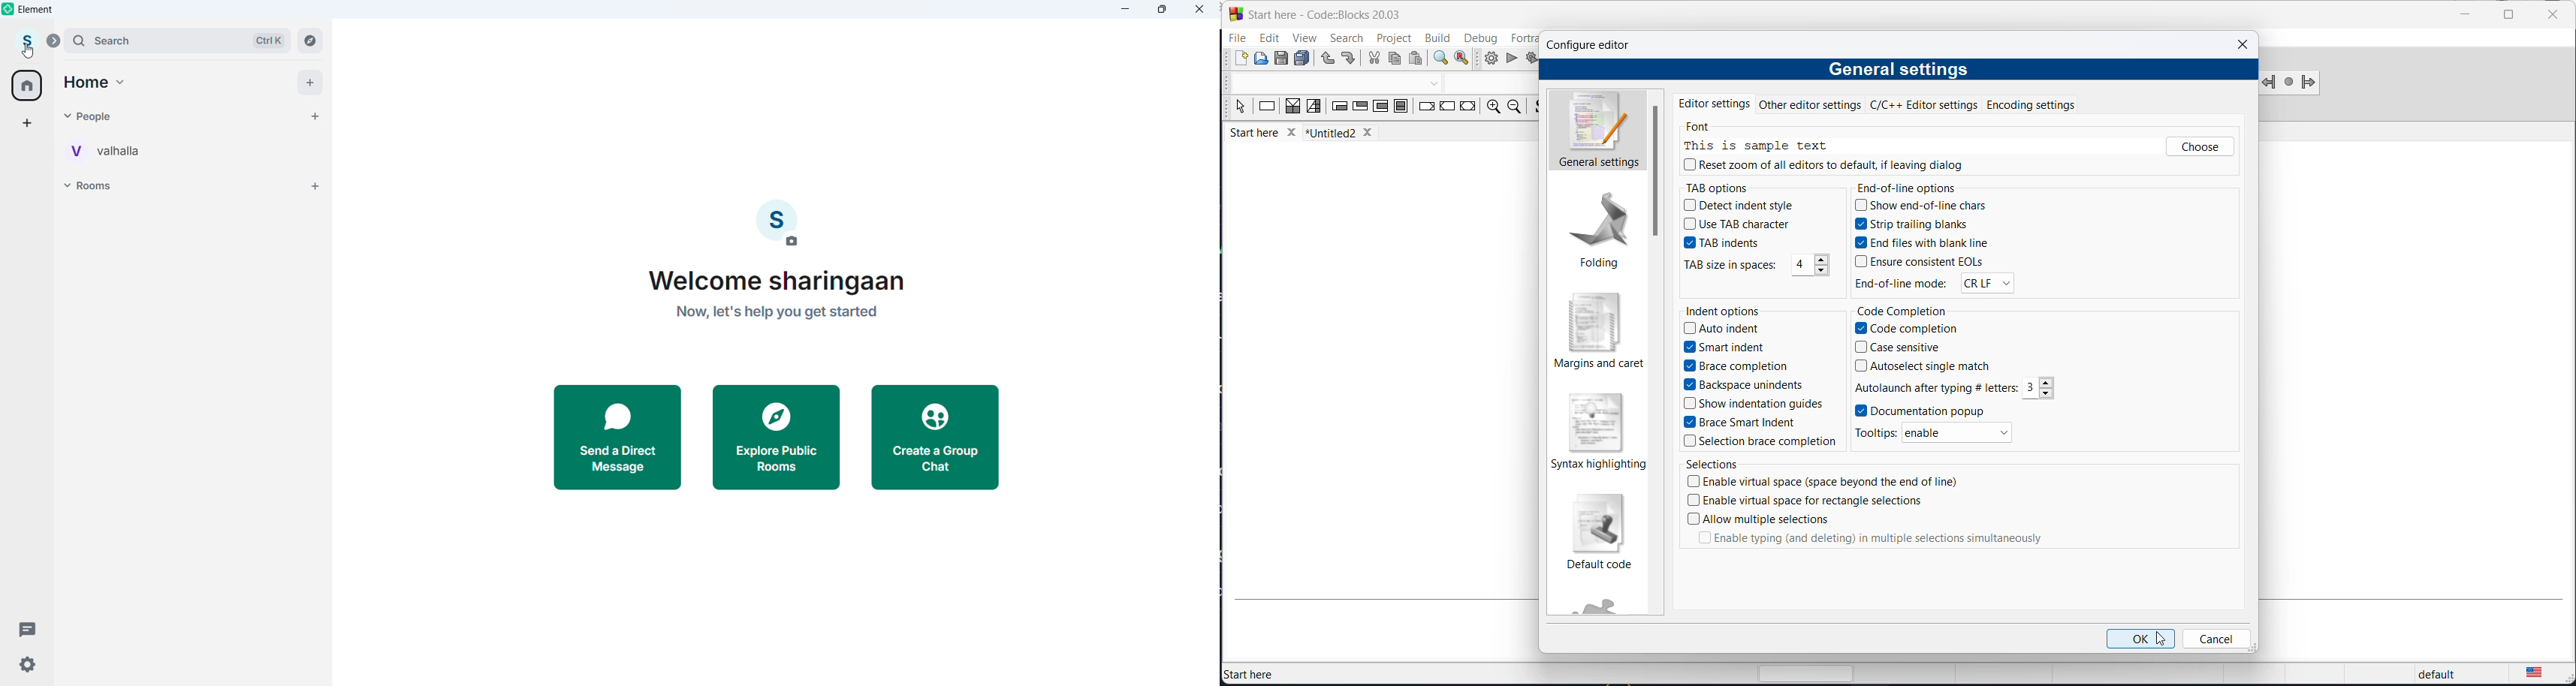  I want to click on tab space size, so click(1796, 263).